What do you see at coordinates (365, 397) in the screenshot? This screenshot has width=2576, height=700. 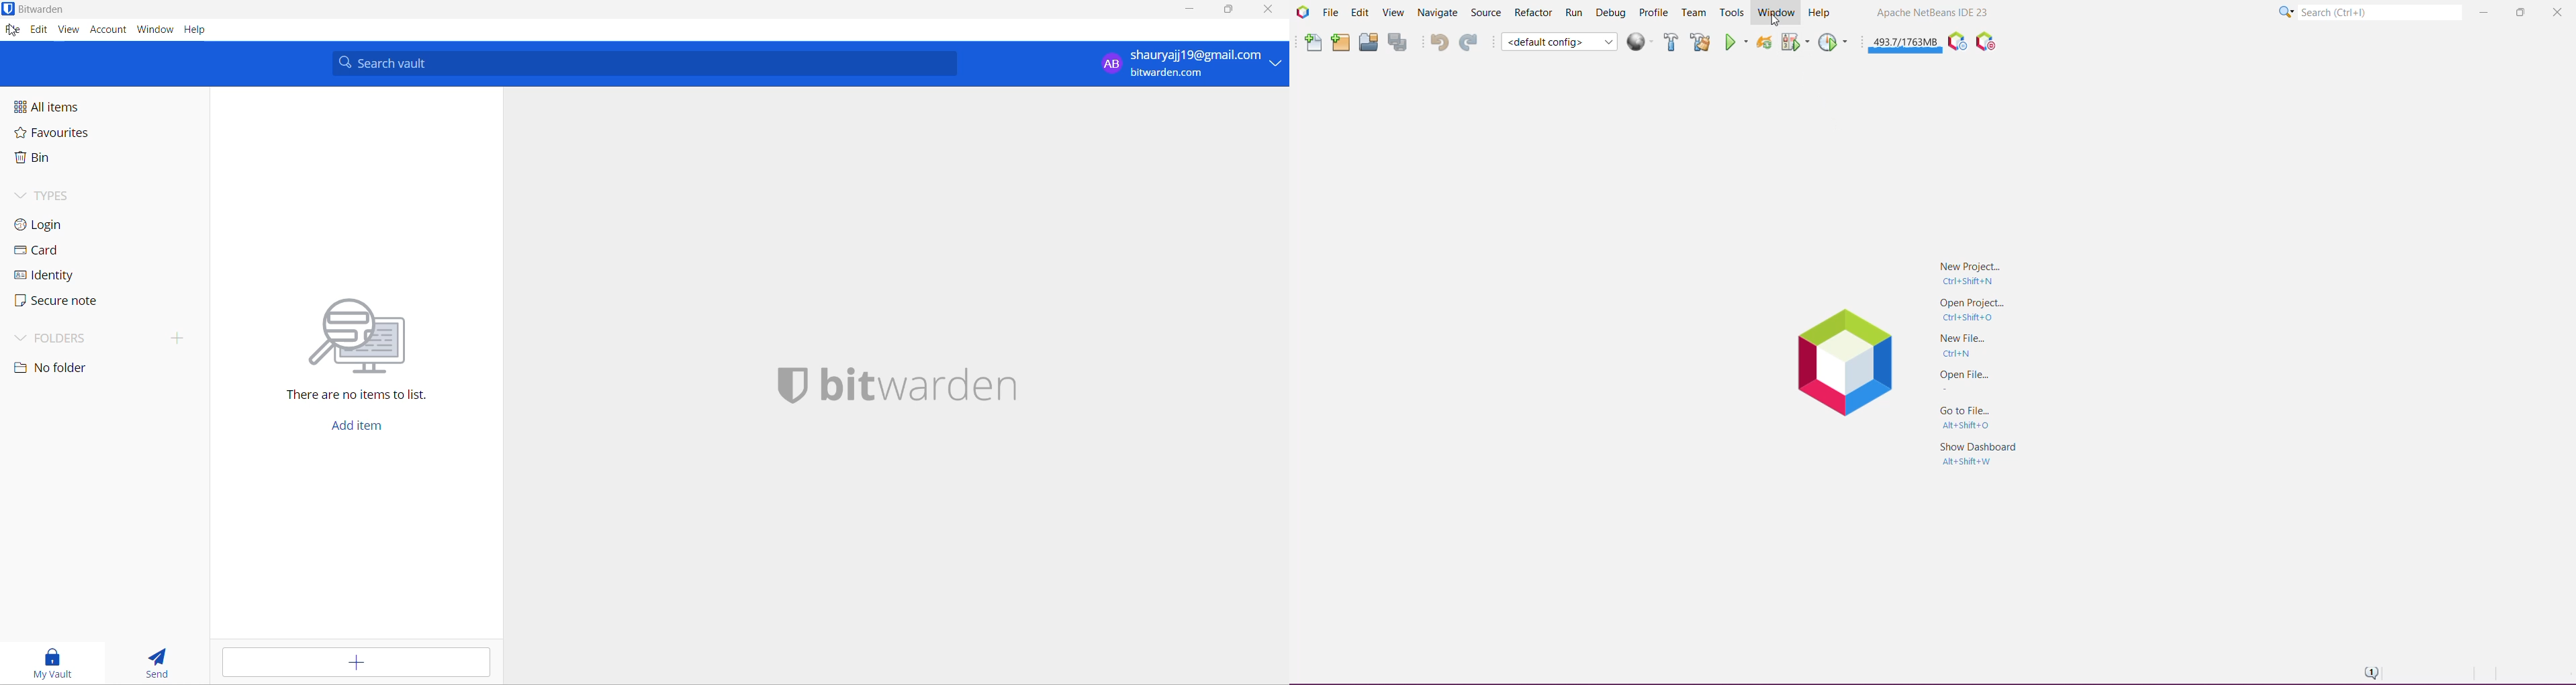 I see `sentence informing there are no items to list ` at bounding box center [365, 397].